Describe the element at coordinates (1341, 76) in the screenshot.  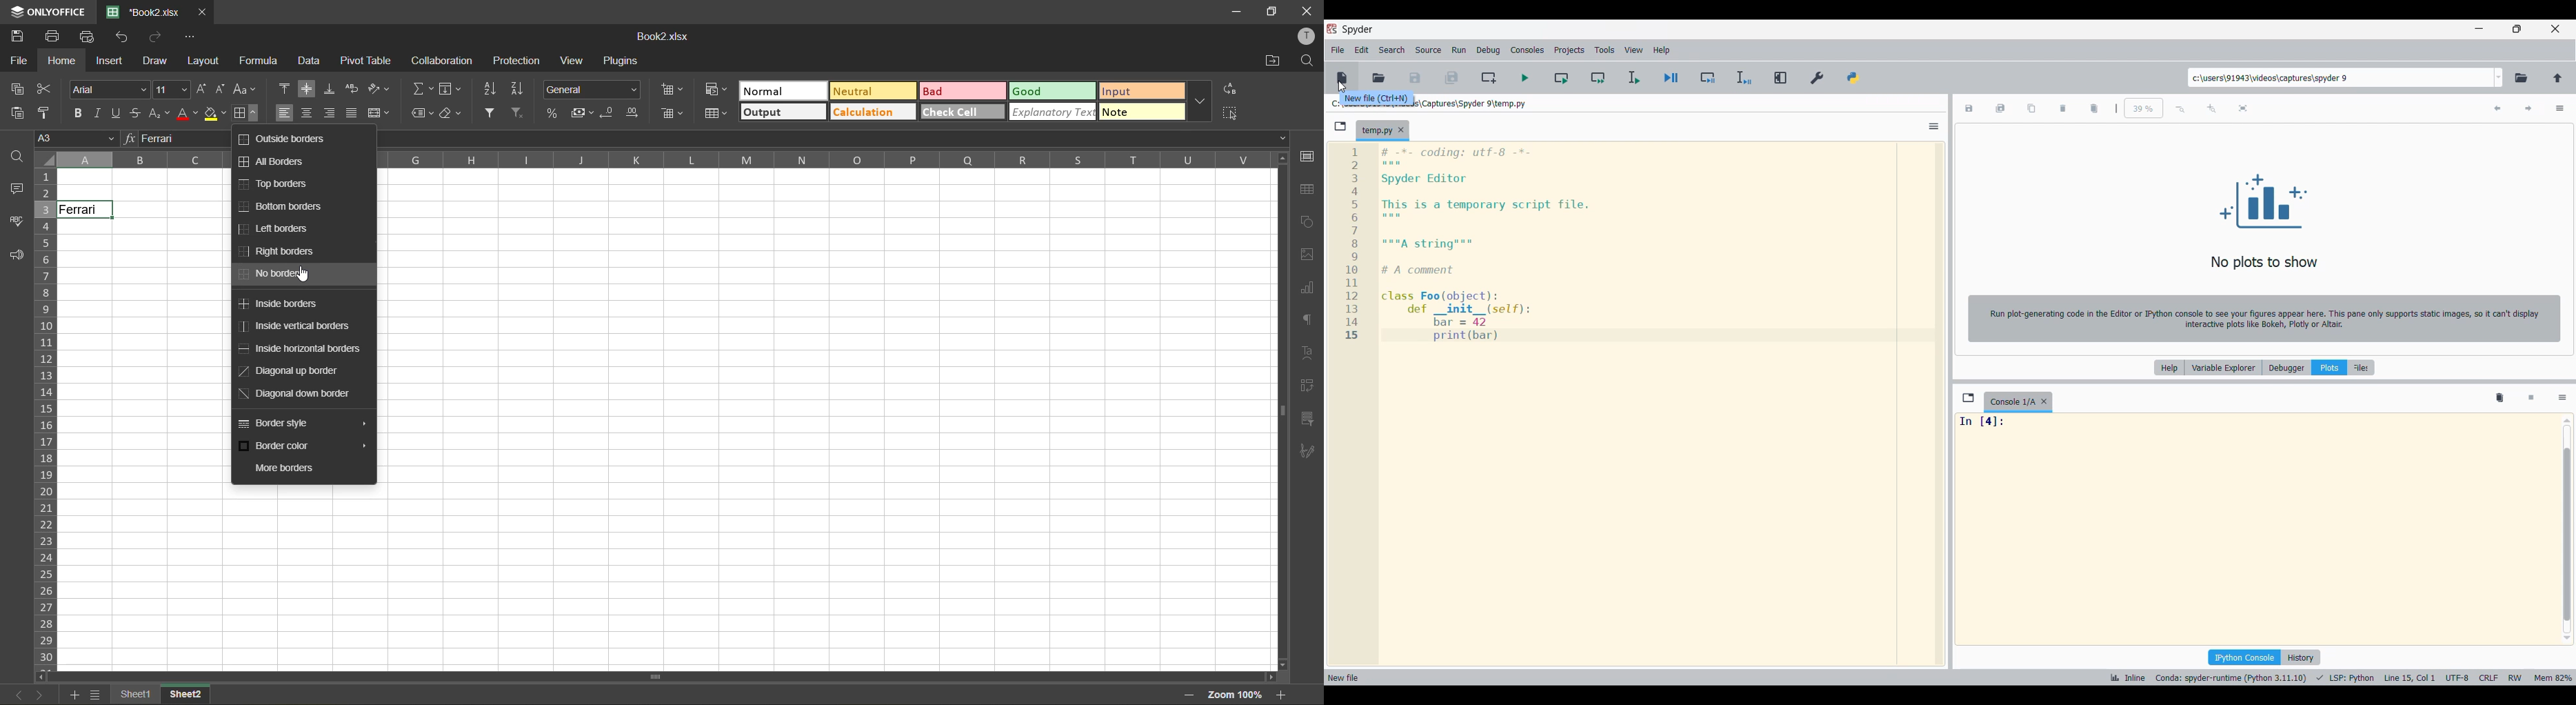
I see `New file` at that location.